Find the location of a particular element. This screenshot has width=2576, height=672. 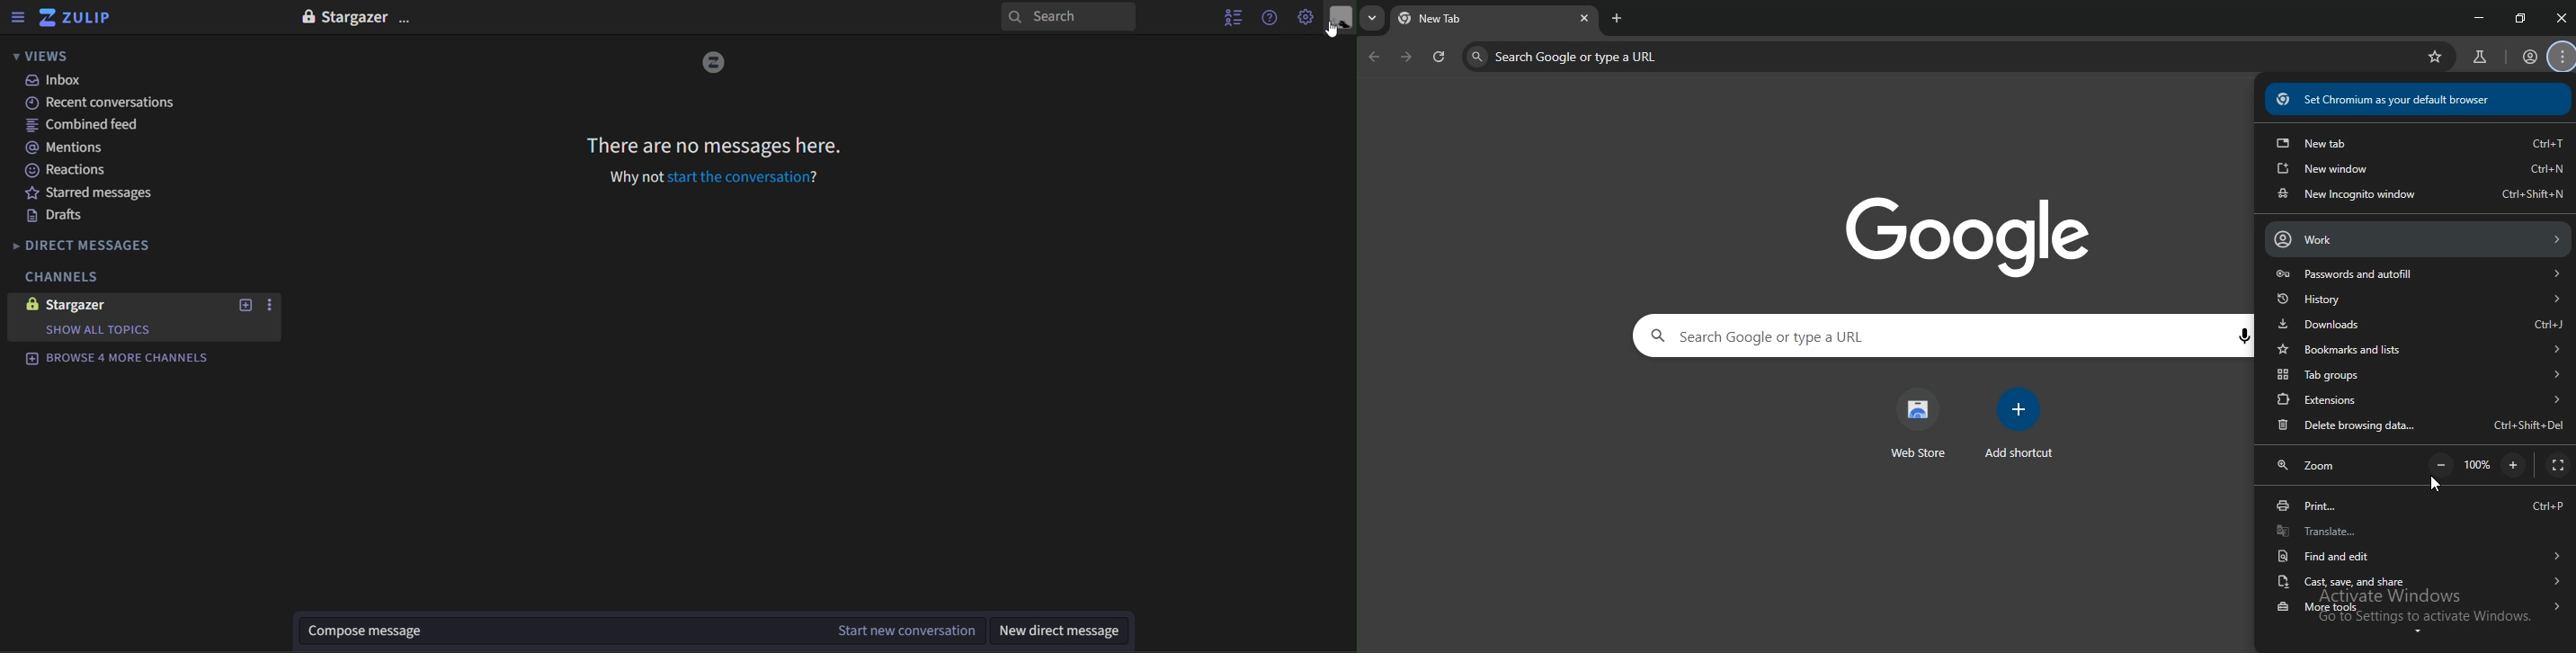

hide sidebar is located at coordinates (16, 16).